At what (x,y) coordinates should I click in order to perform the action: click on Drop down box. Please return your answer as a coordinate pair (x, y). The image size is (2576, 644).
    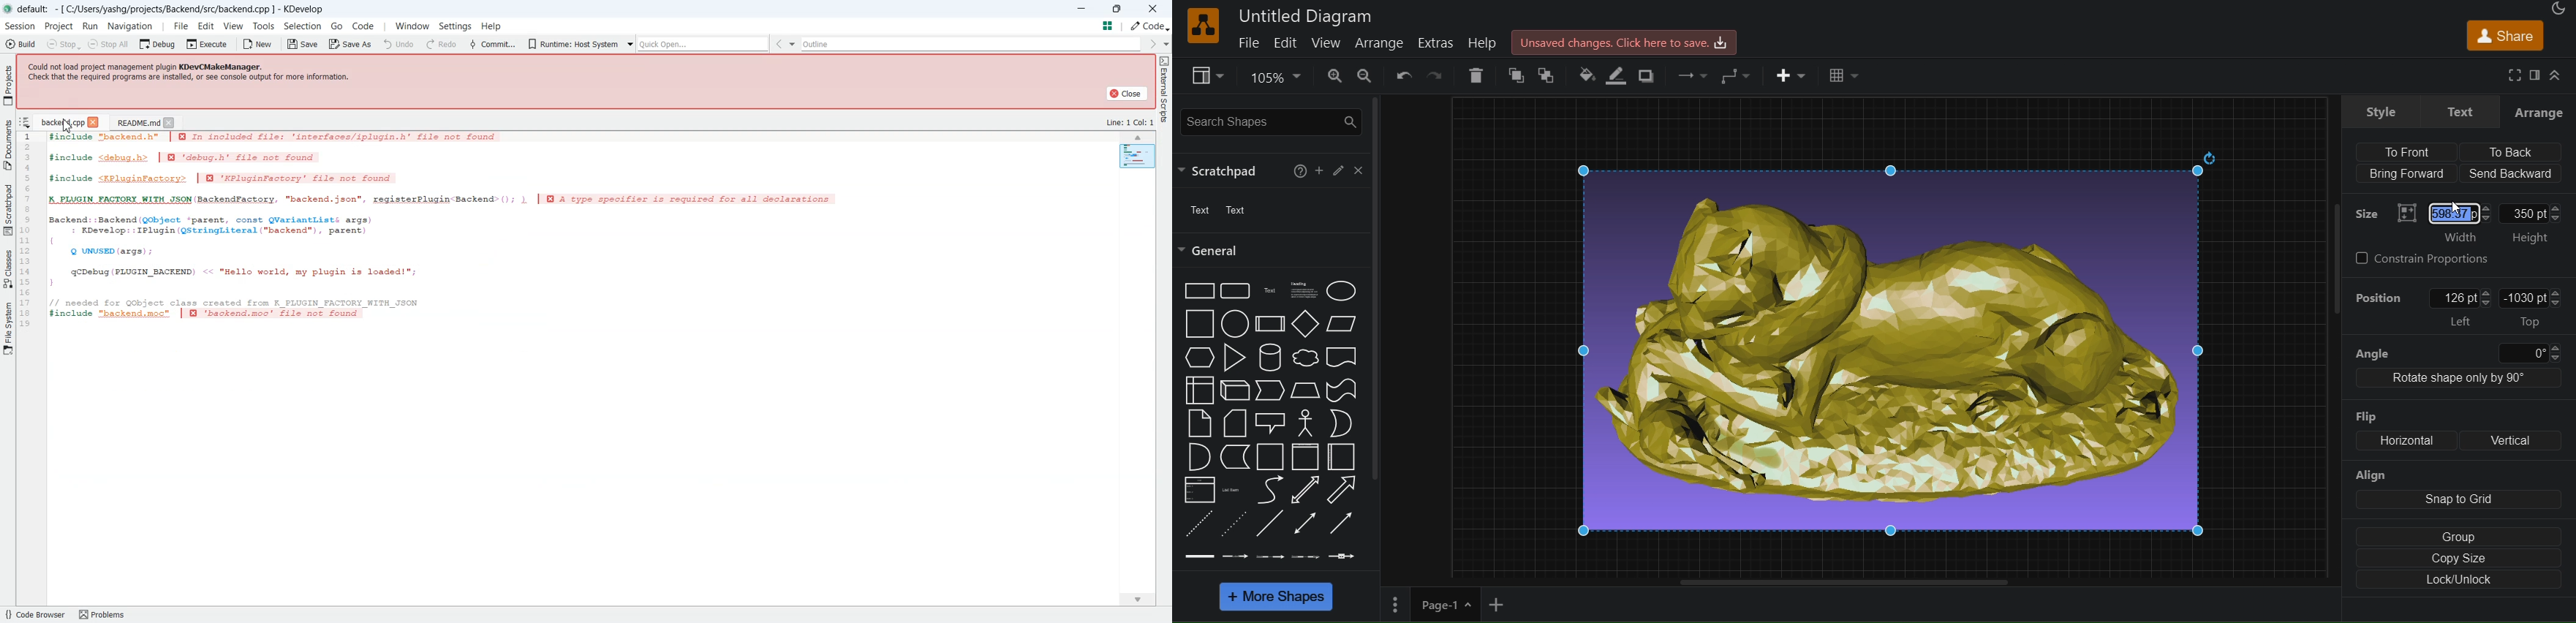
    Looking at the image, I should click on (451, 43).